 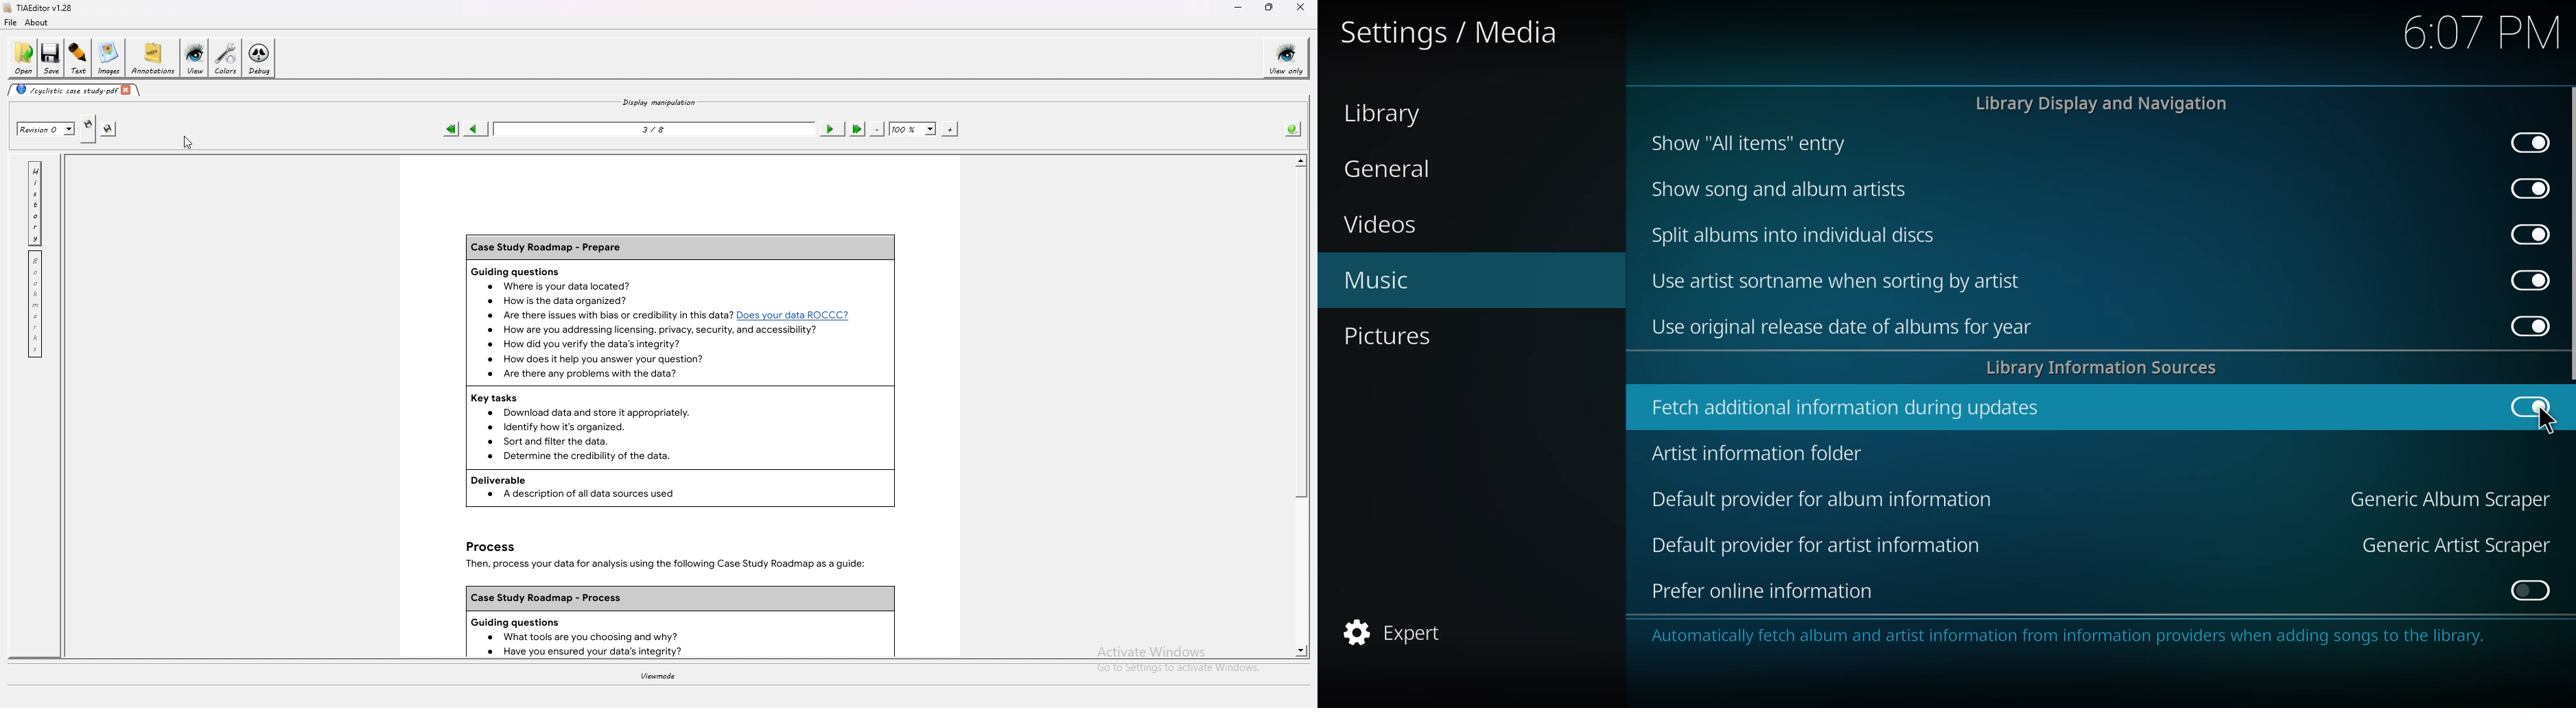 I want to click on enabled, so click(x=2530, y=325).